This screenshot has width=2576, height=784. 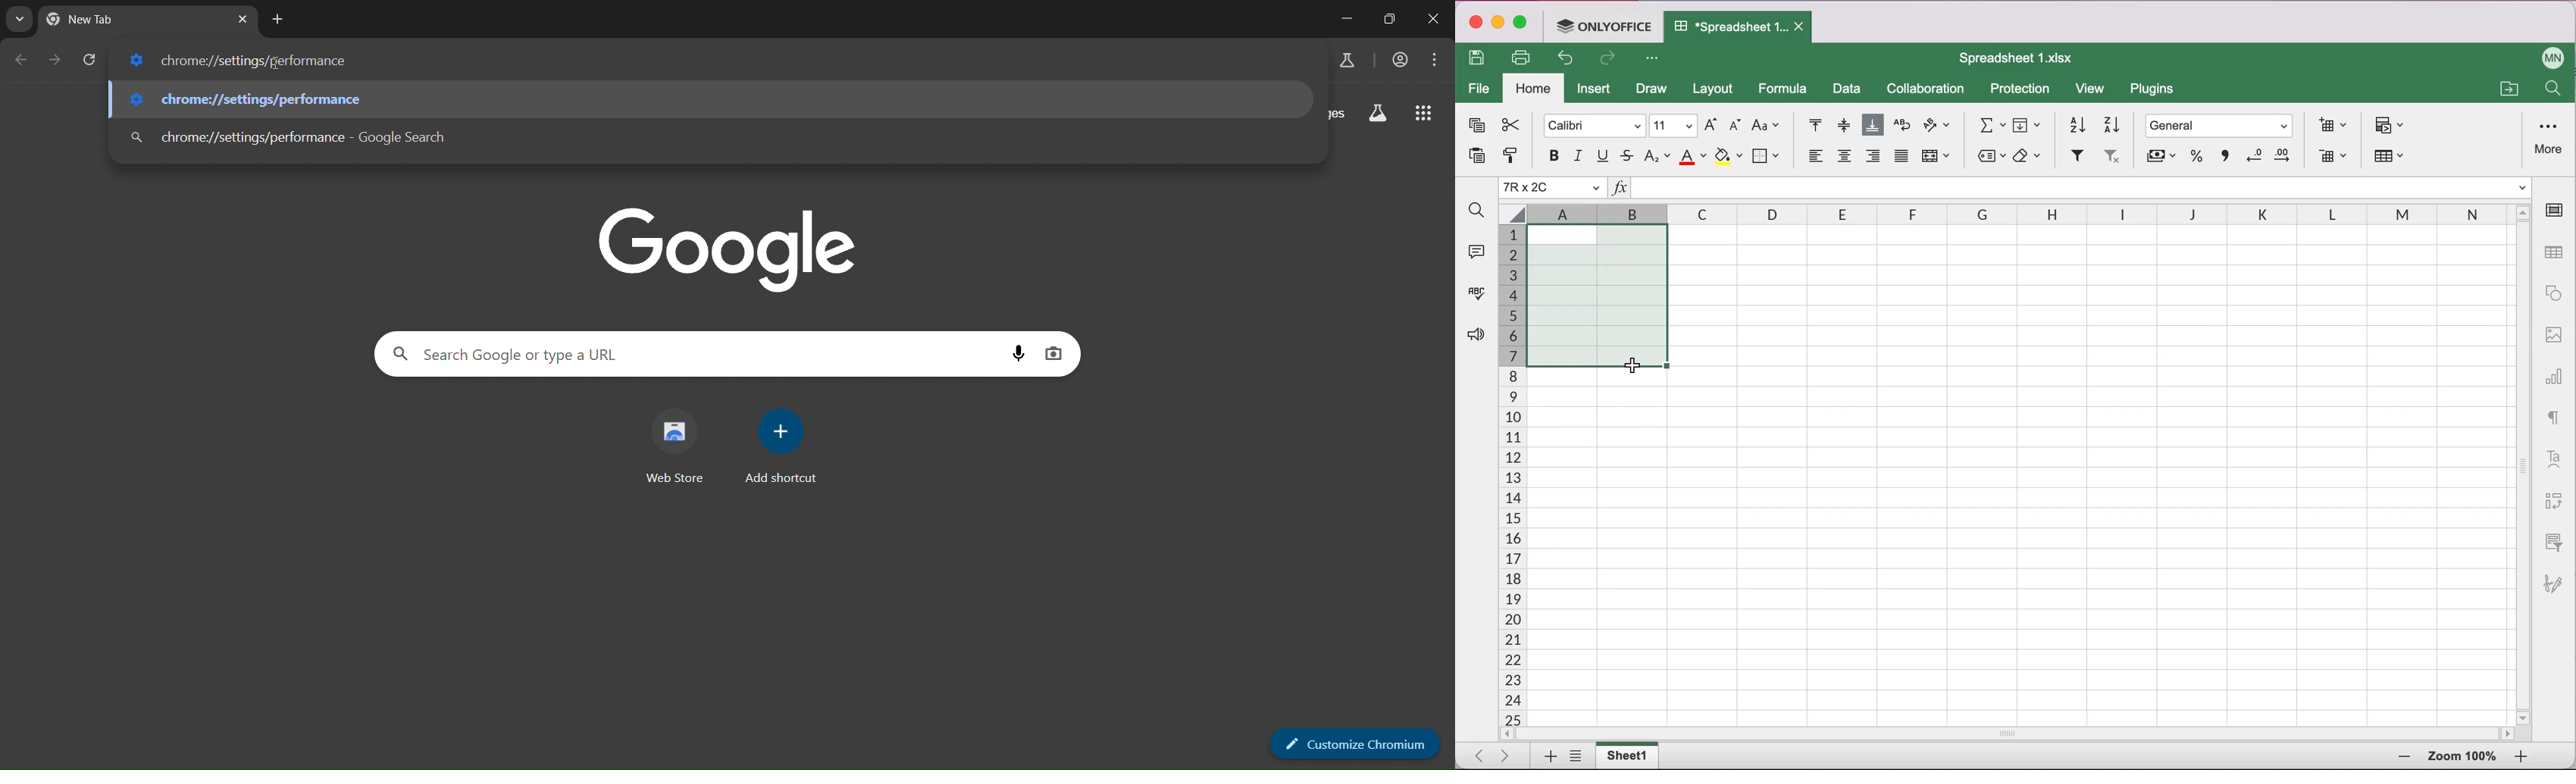 I want to click on number of cells, so click(x=1510, y=476).